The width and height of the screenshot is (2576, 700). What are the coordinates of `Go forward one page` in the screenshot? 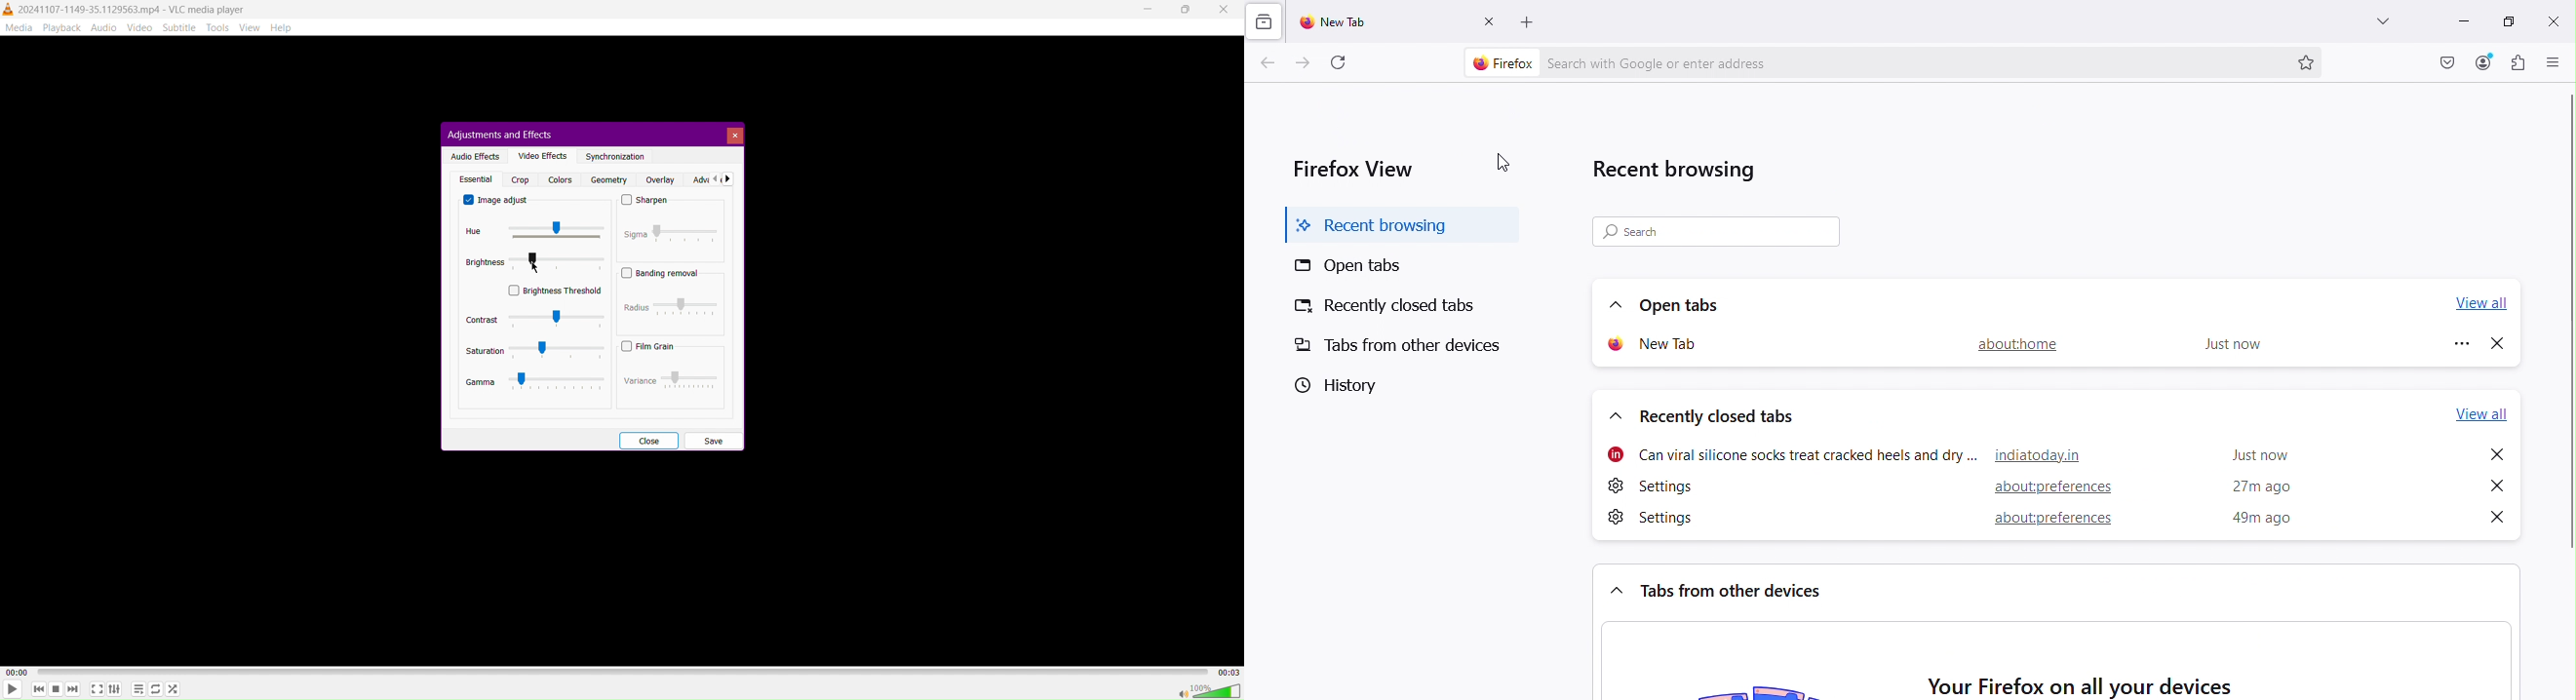 It's located at (1304, 62).